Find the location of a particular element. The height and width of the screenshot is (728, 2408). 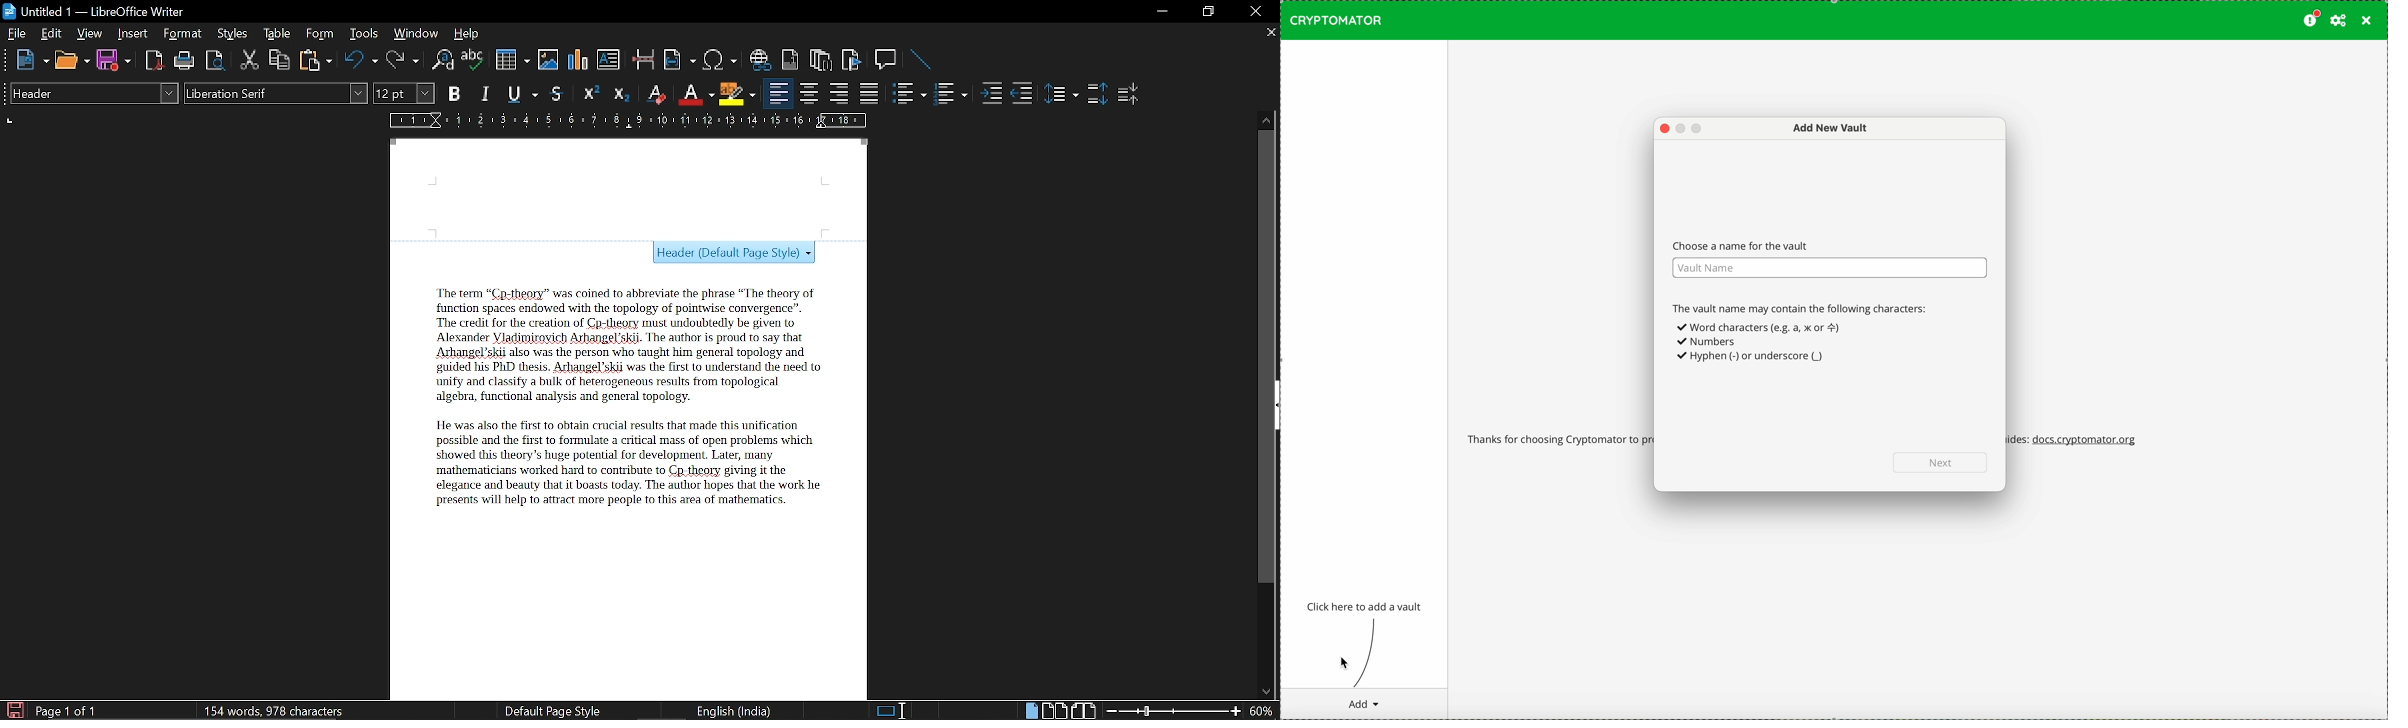

Insert endnote is located at coordinates (790, 60).